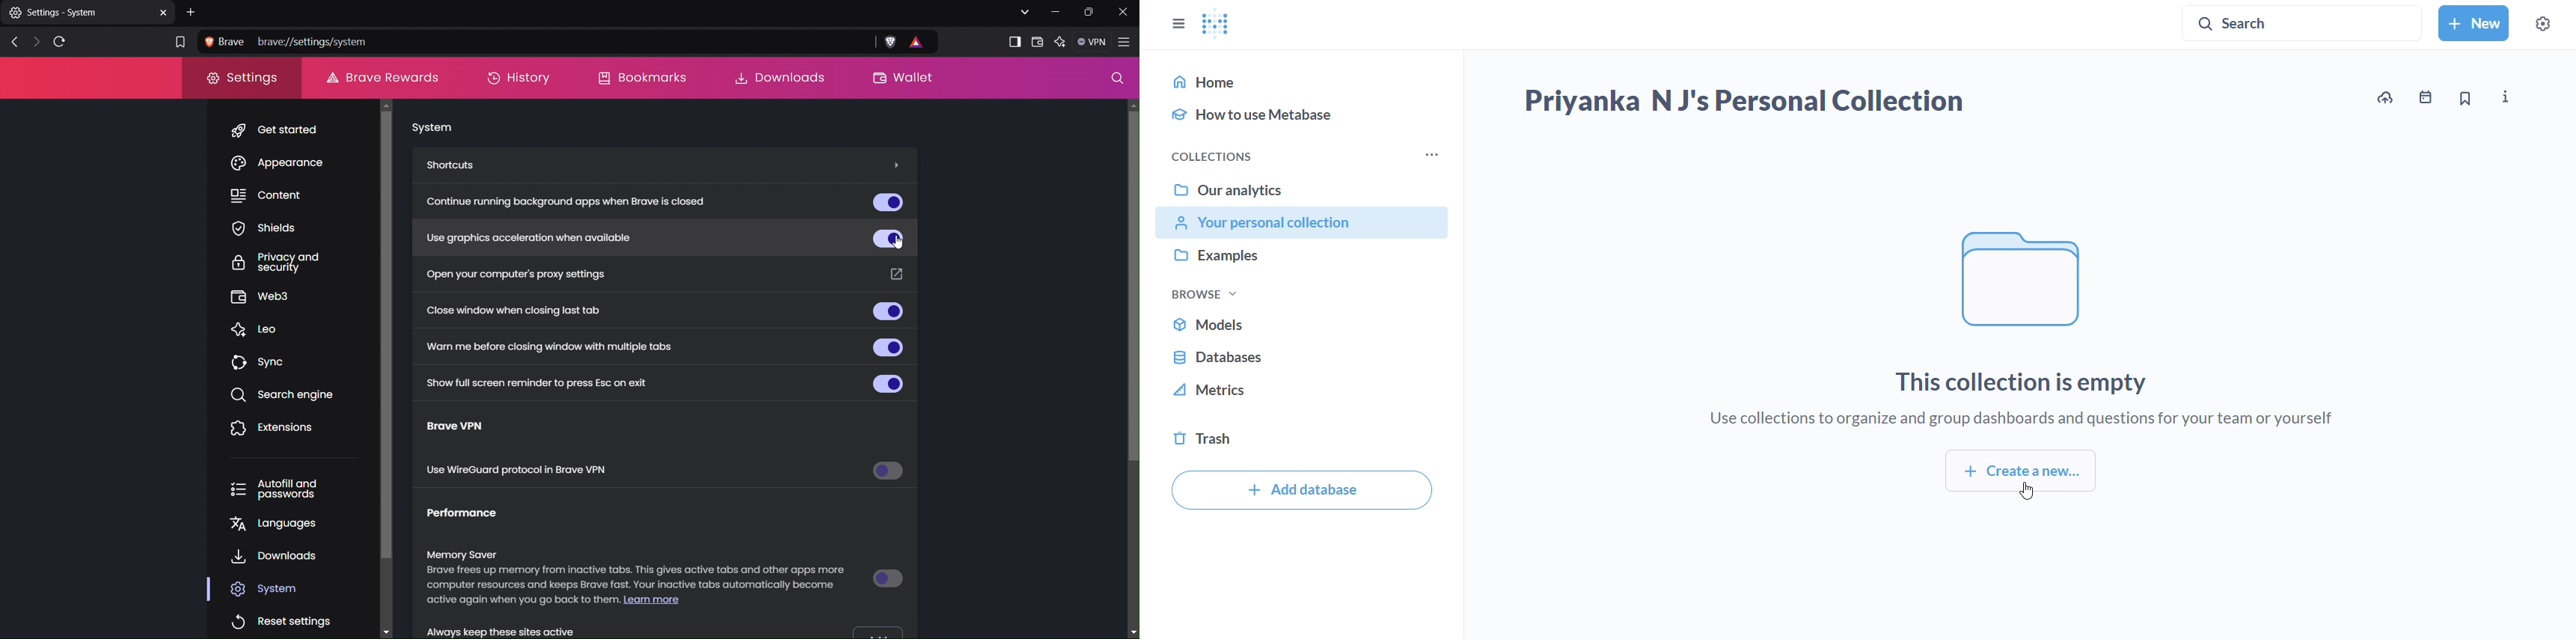 The width and height of the screenshot is (2576, 644). What do you see at coordinates (2466, 100) in the screenshot?
I see `bookmark` at bounding box center [2466, 100].